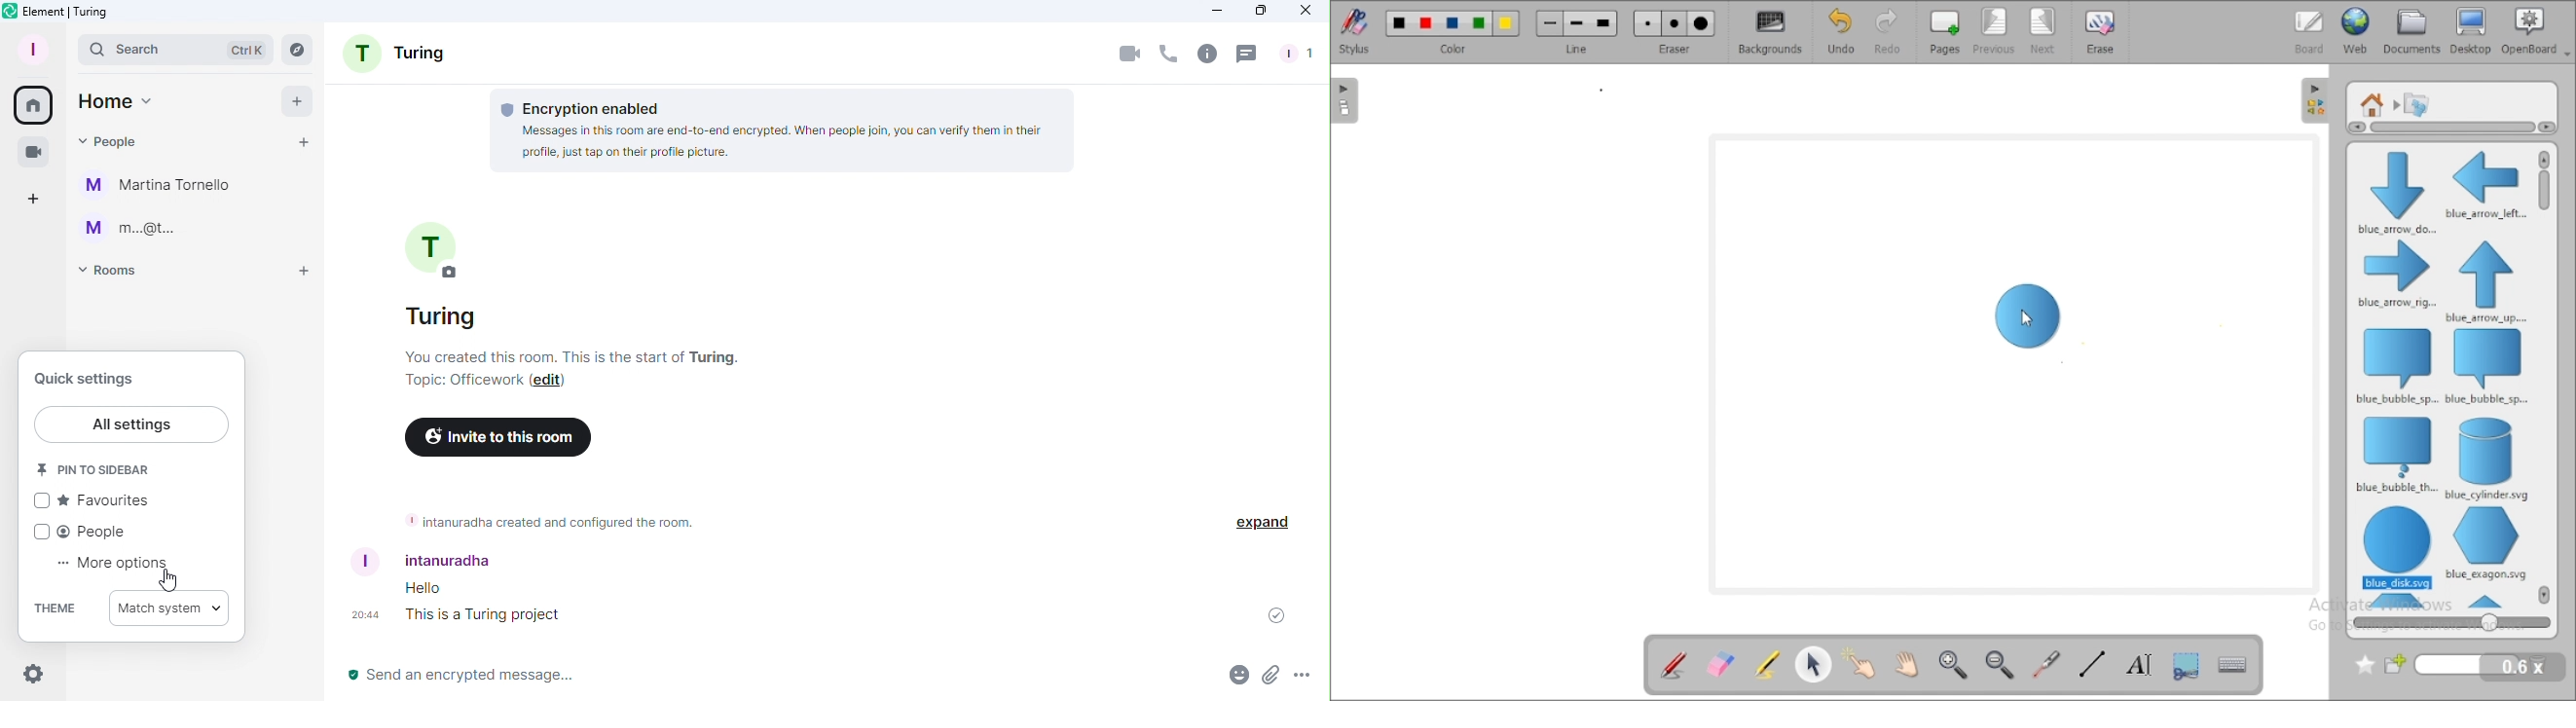 The width and height of the screenshot is (2576, 728). I want to click on undo, so click(1841, 31).